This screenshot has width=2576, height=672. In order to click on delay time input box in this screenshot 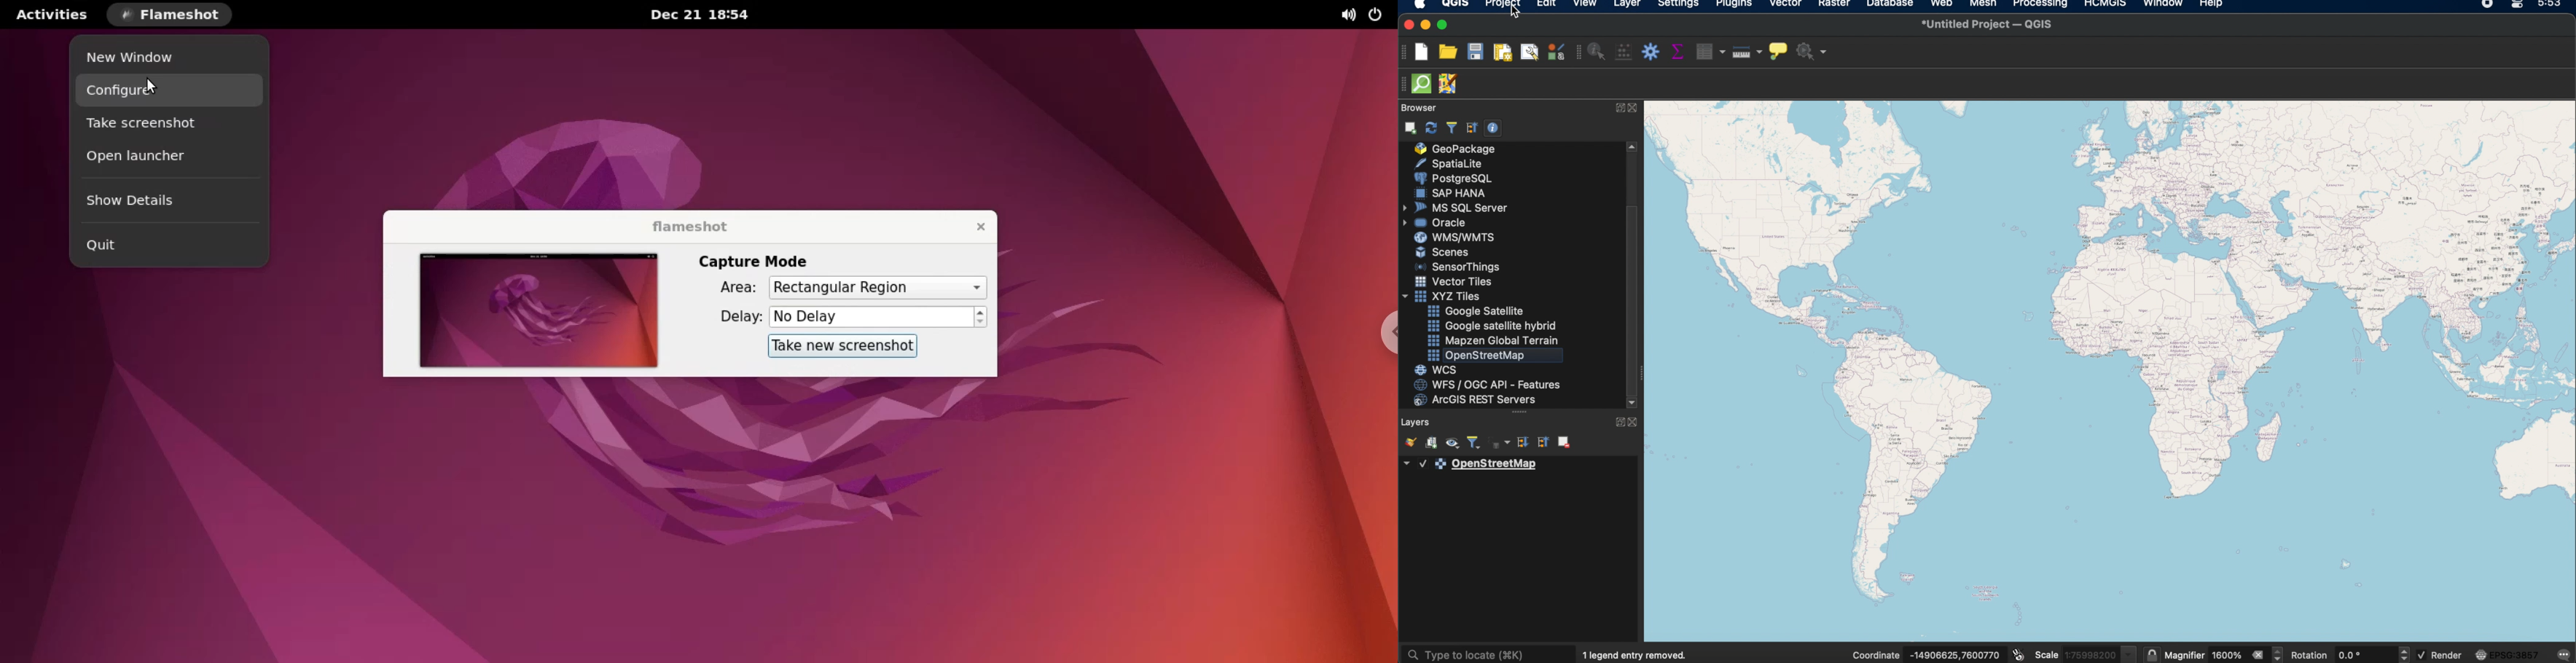, I will do `click(872, 318)`.